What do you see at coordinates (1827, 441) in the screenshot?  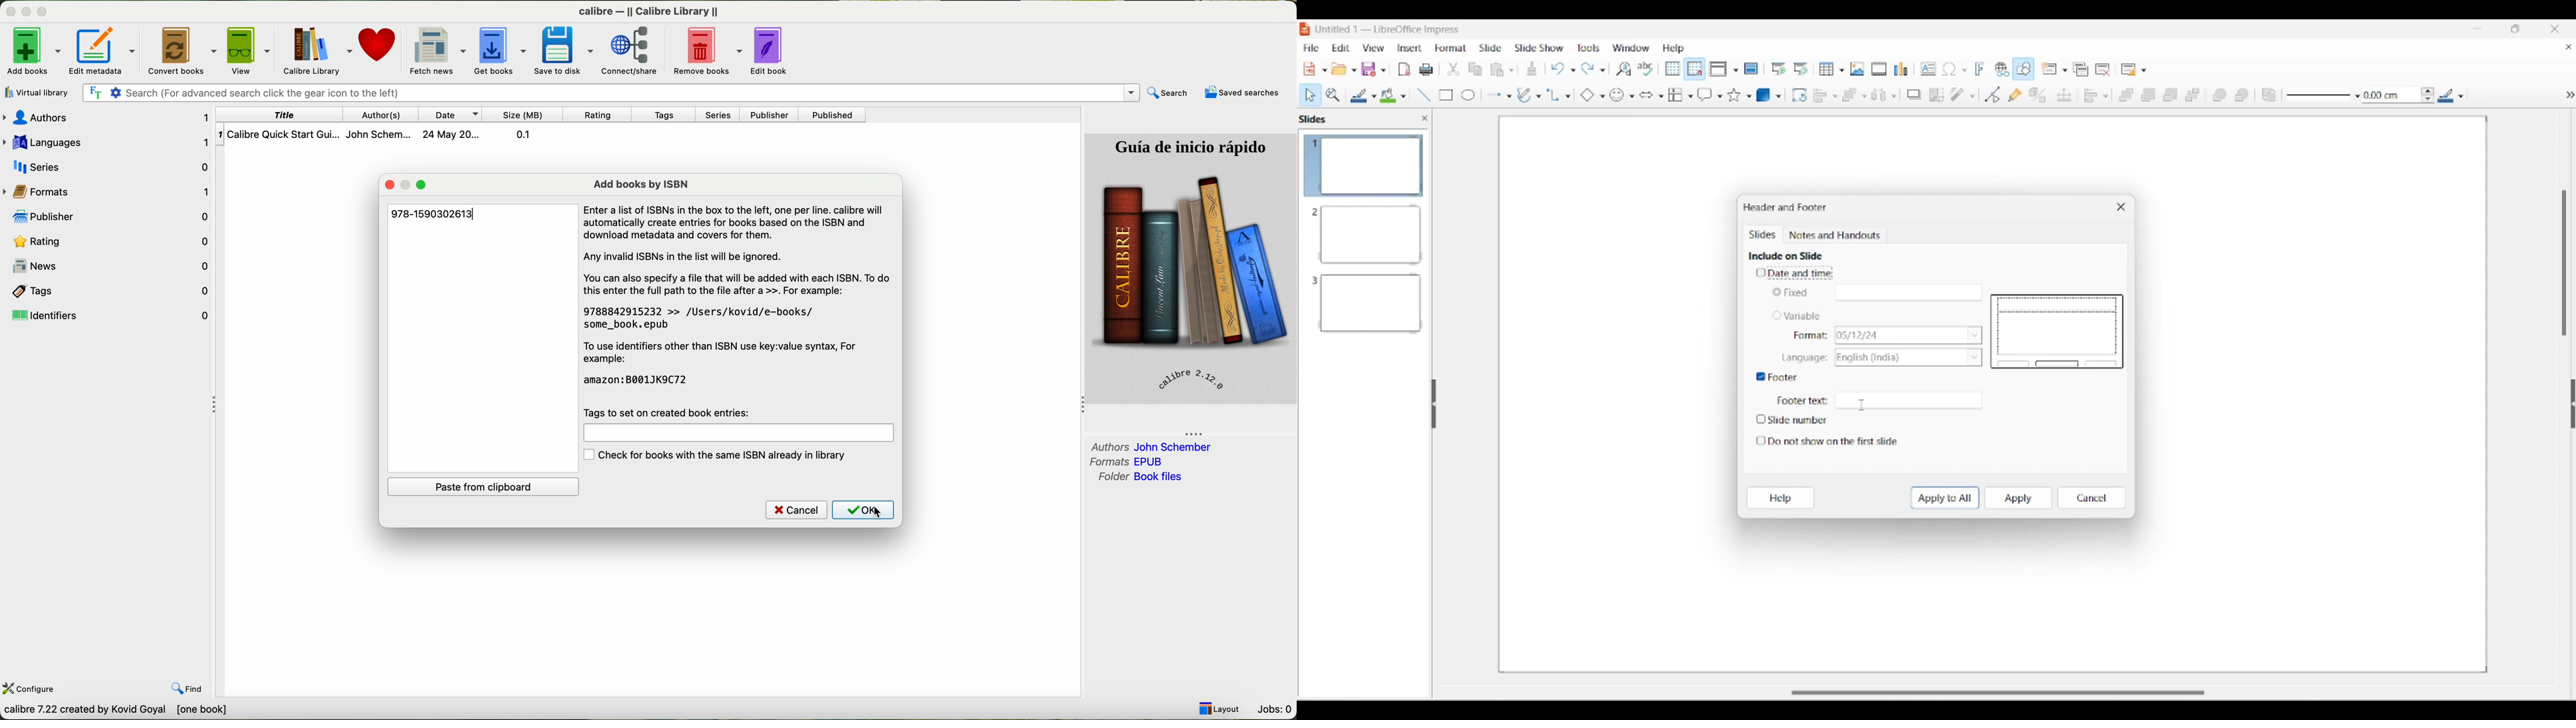 I see `Toggle for do not show on first slide` at bounding box center [1827, 441].